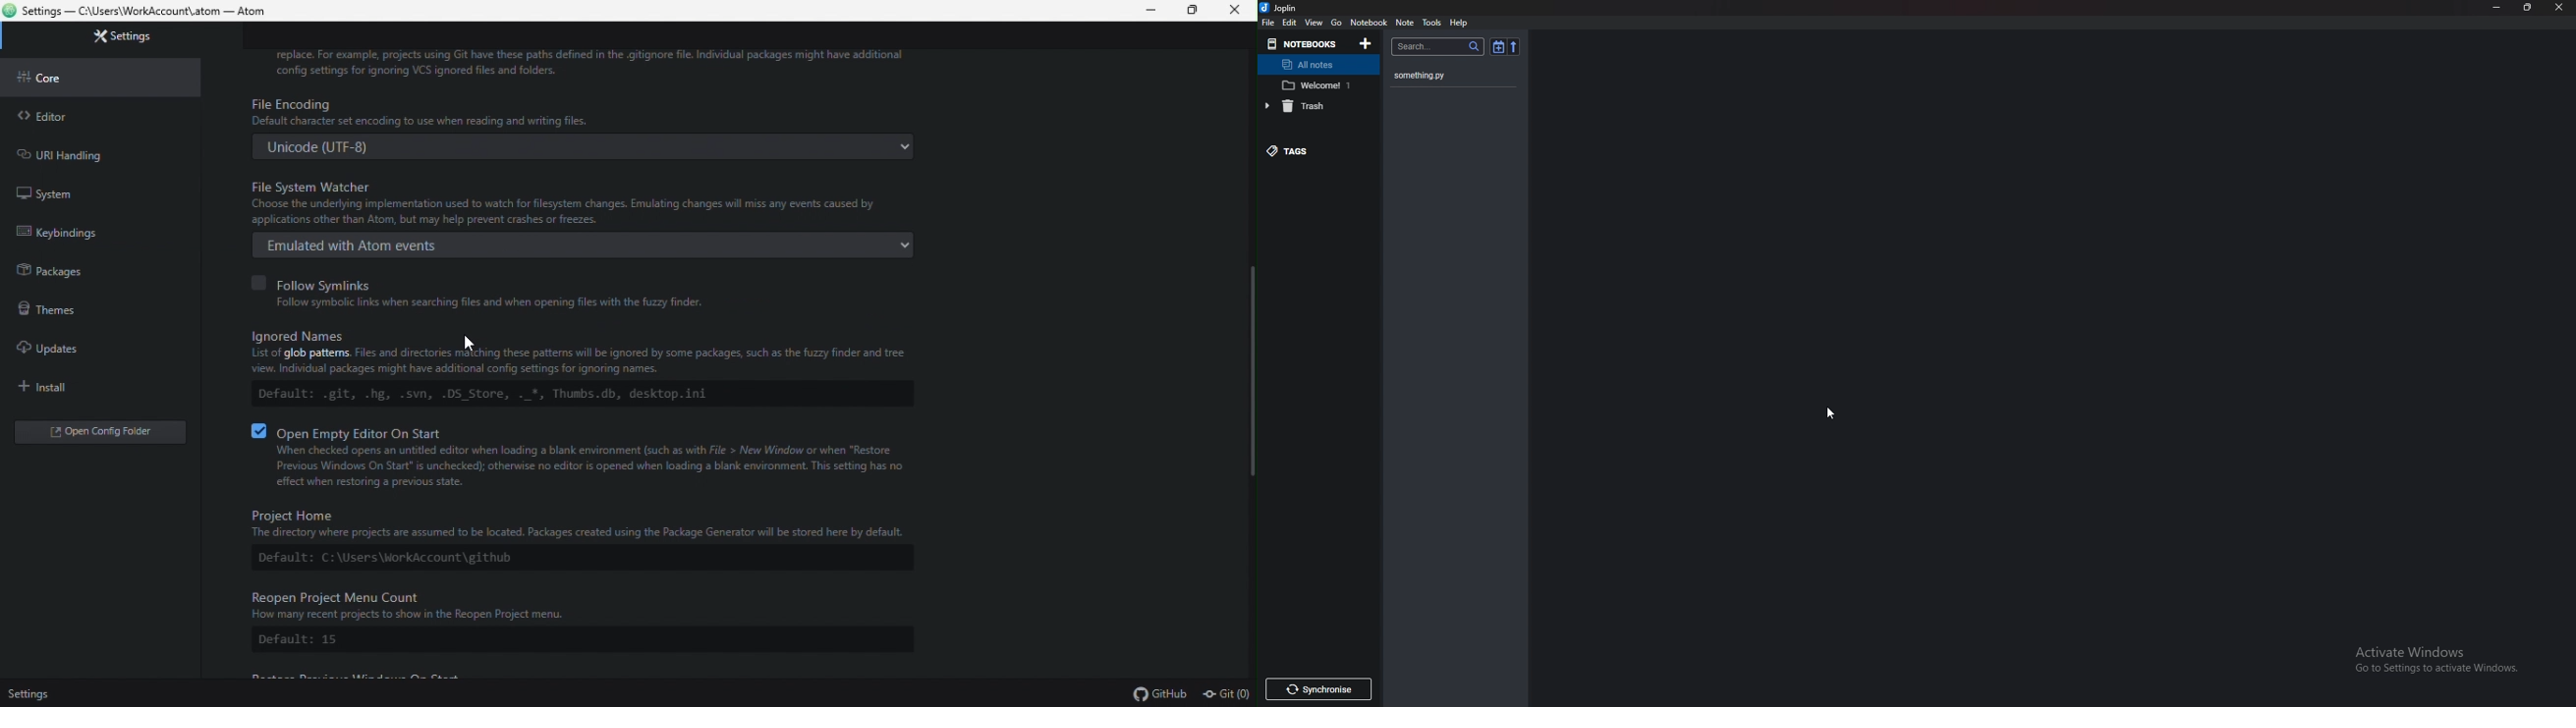 The image size is (2576, 728). Describe the element at coordinates (1289, 22) in the screenshot. I see `Edit` at that location.